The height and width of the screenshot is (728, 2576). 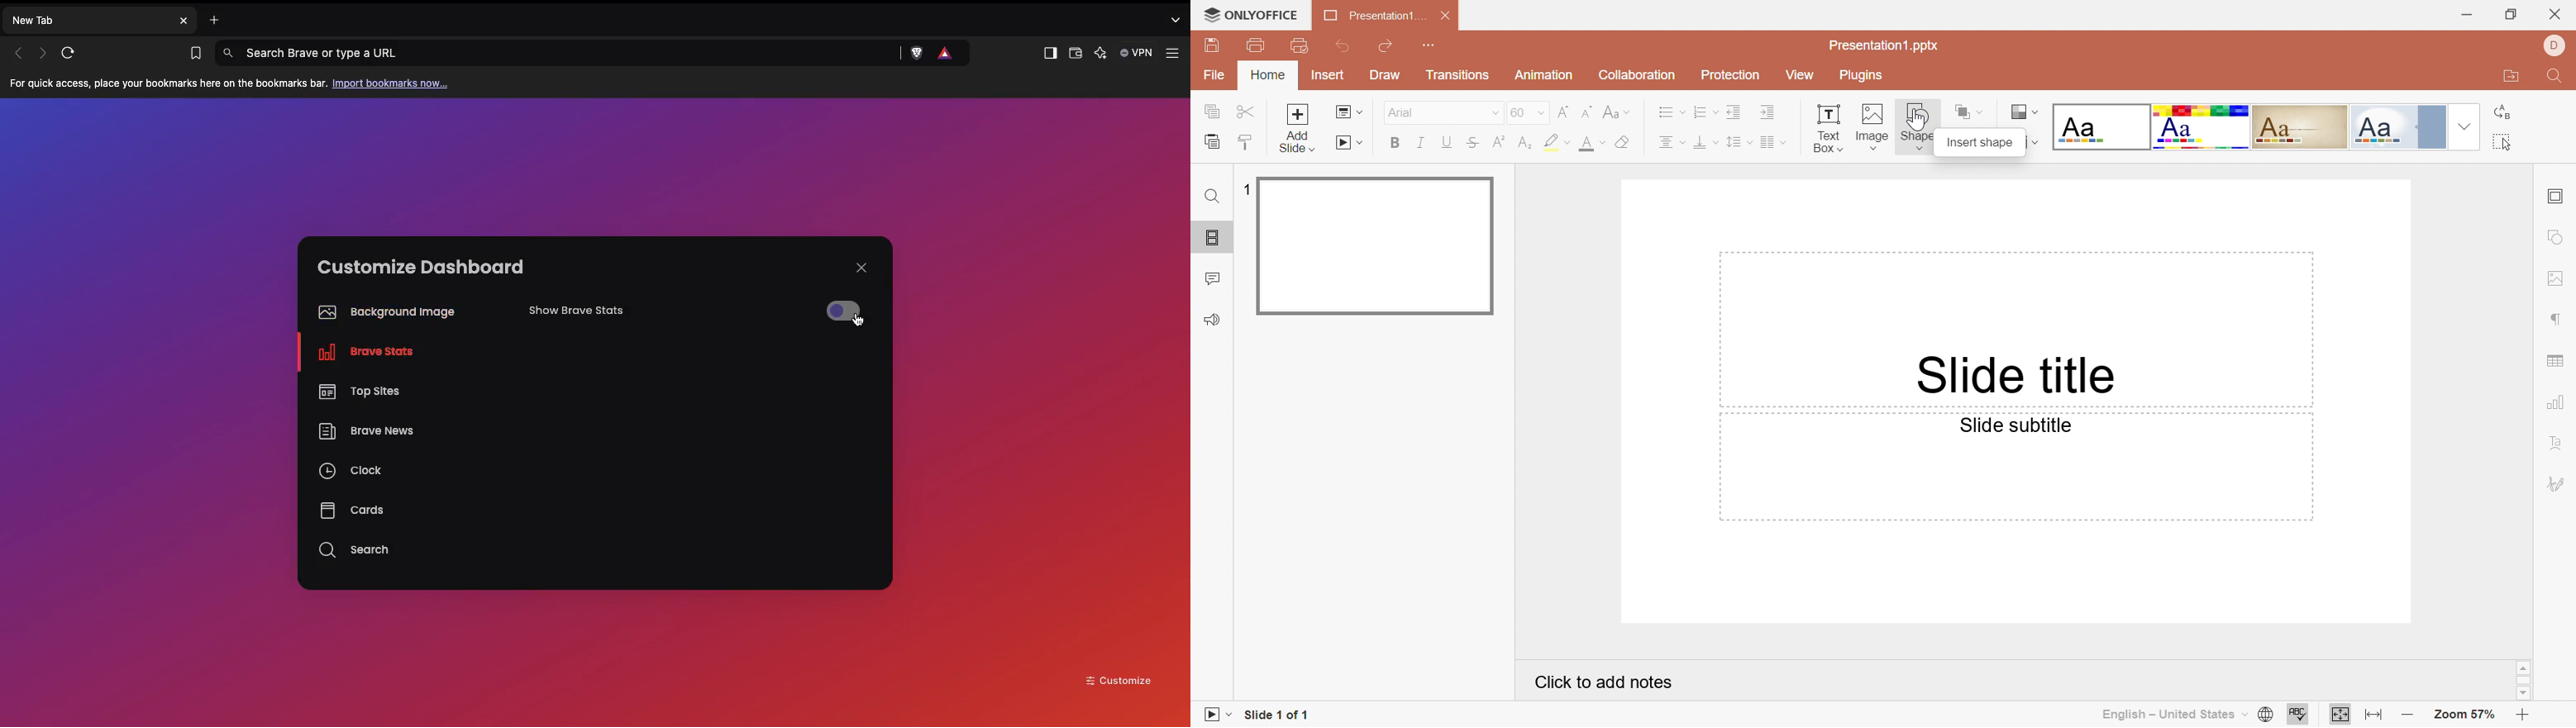 I want to click on Insert shaoe, so click(x=1982, y=141).